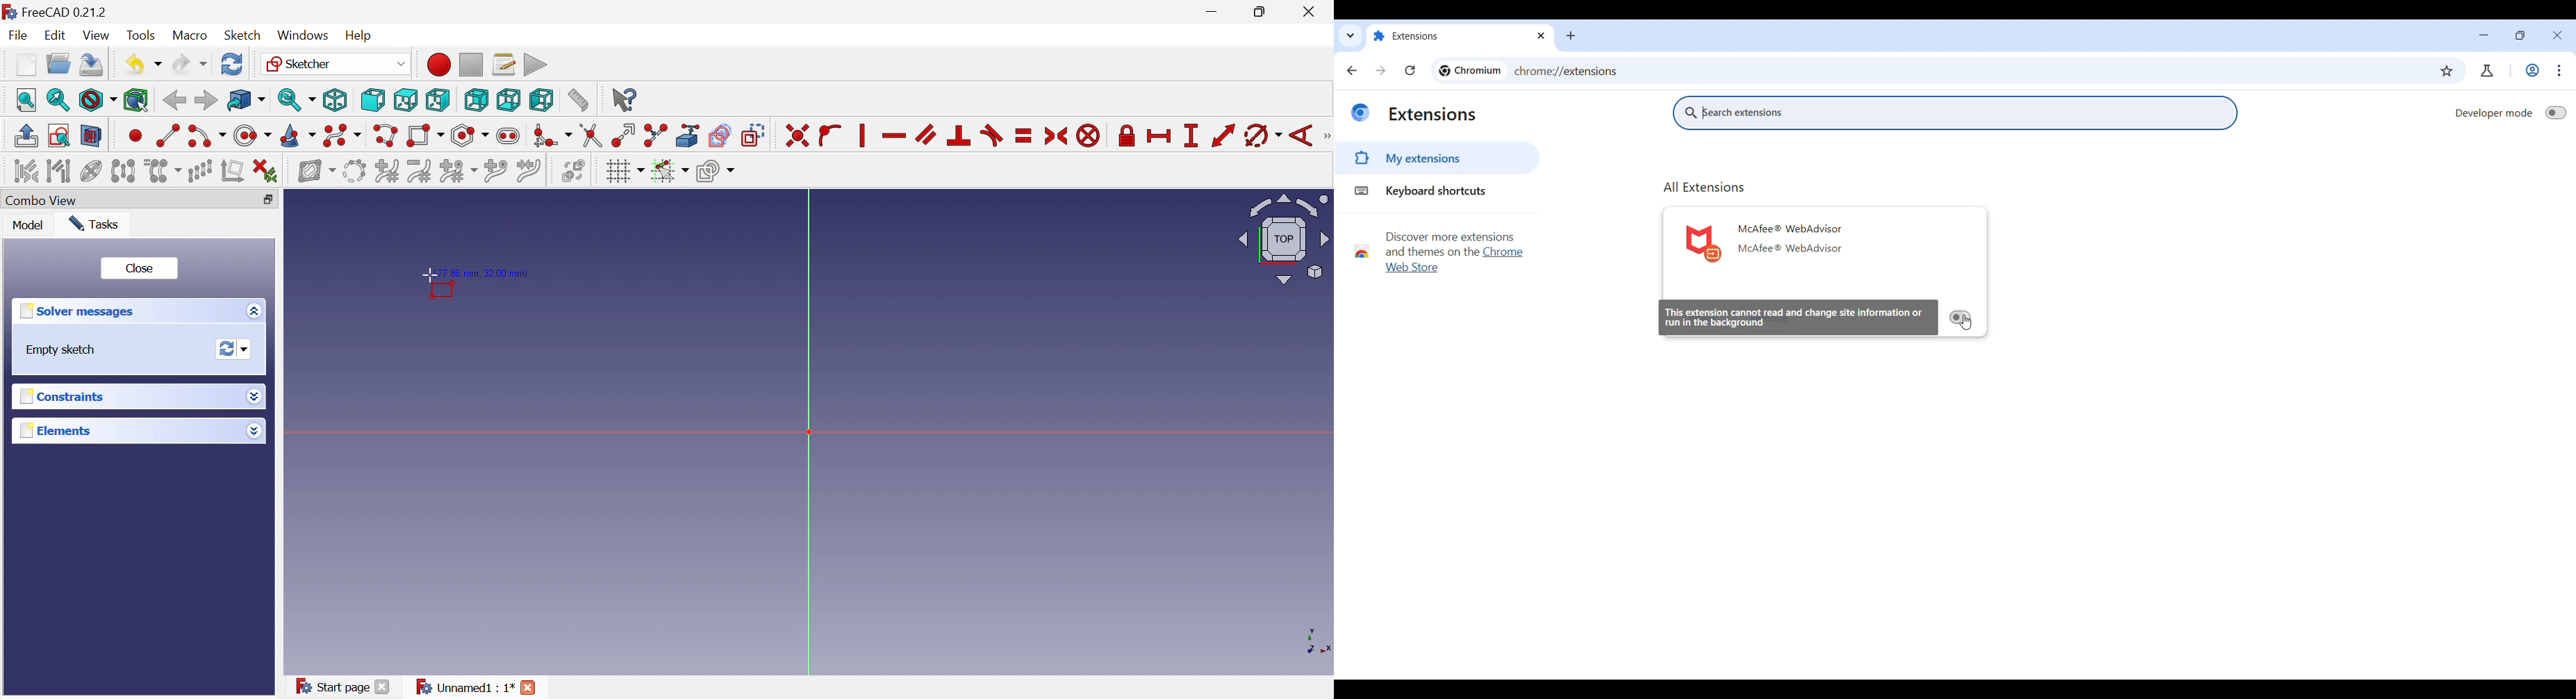 The width and height of the screenshot is (2576, 700). What do you see at coordinates (385, 136) in the screenshot?
I see `Create polyline` at bounding box center [385, 136].